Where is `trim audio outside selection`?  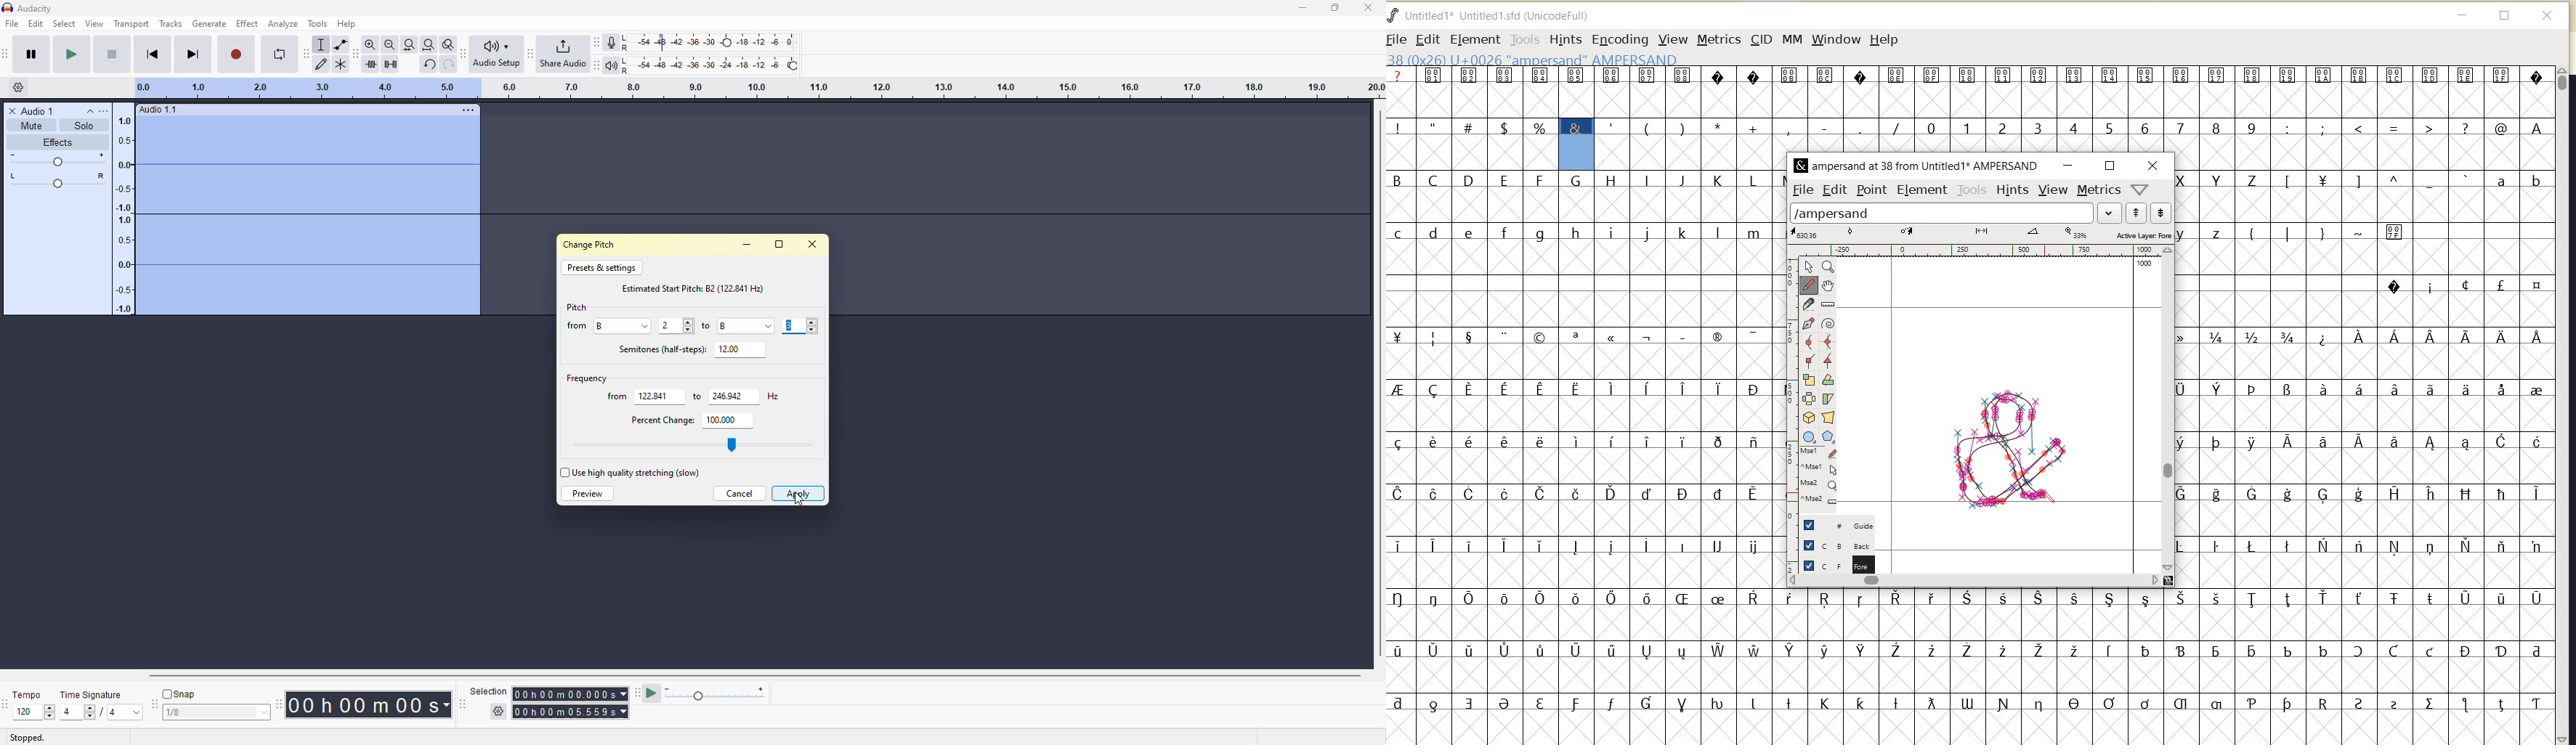 trim audio outside selection is located at coordinates (368, 62).